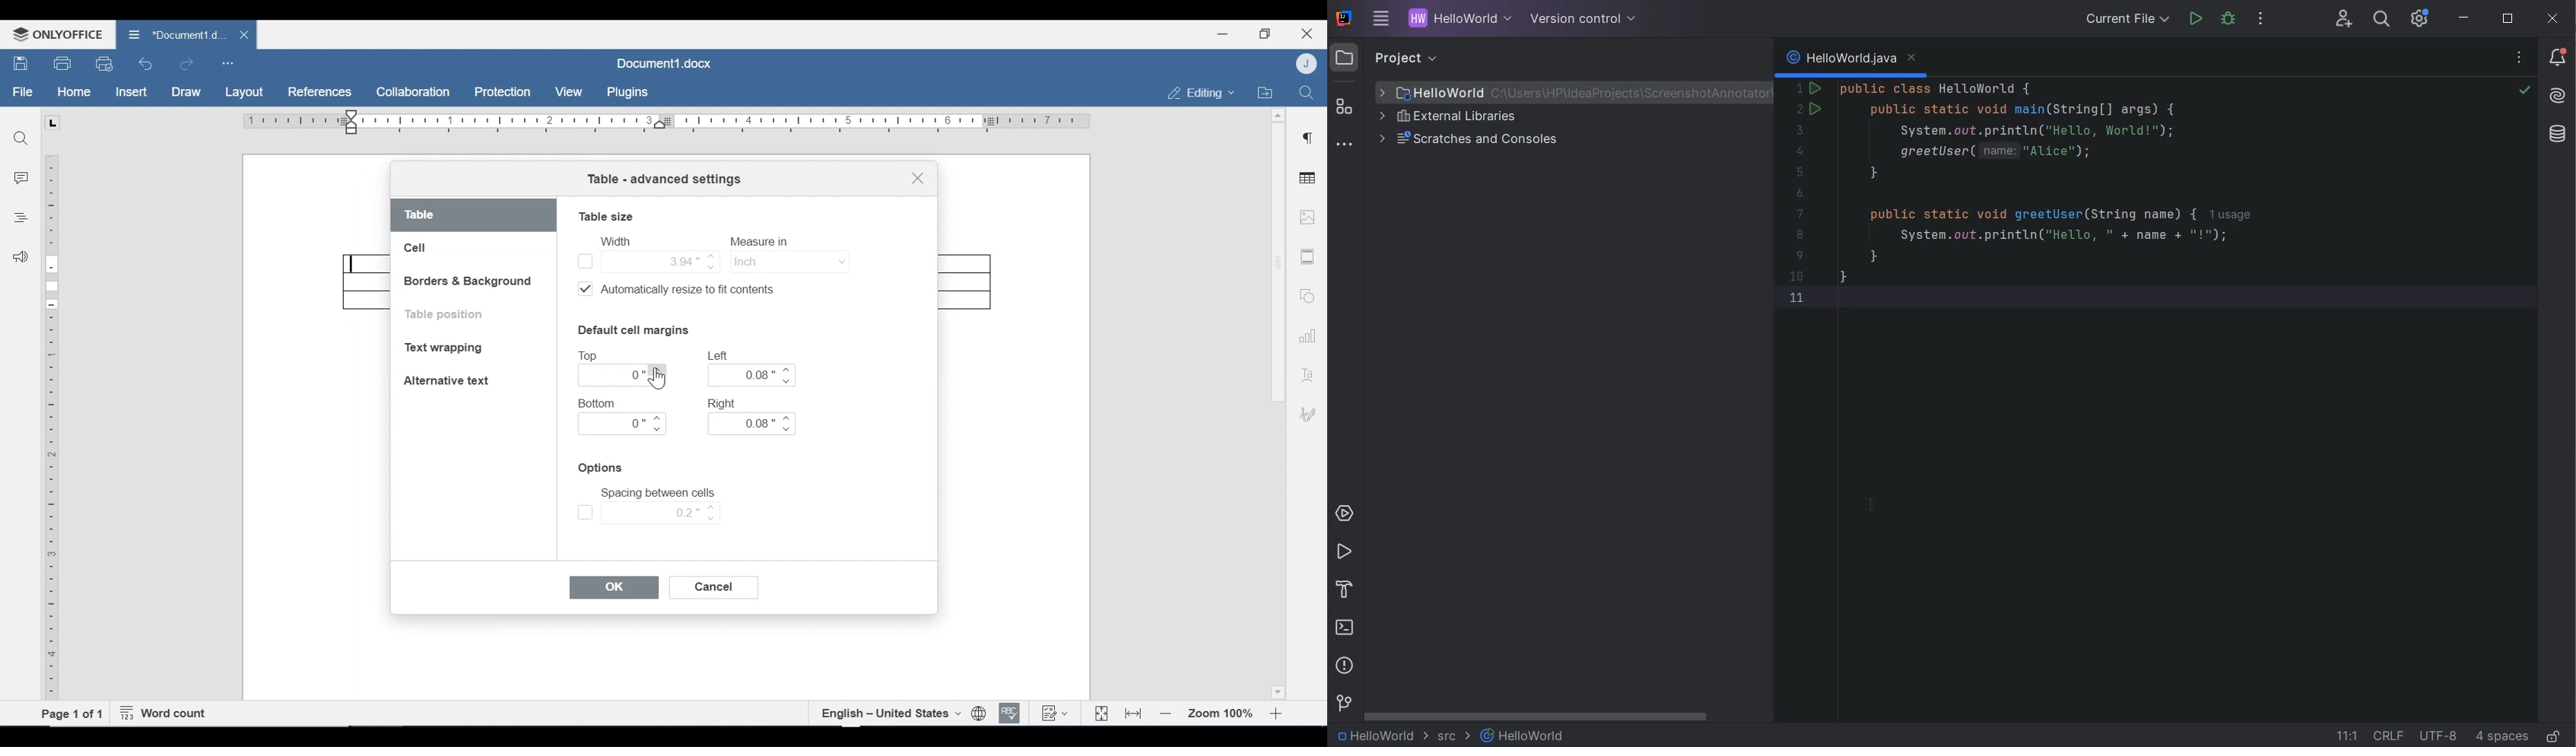  What do you see at coordinates (2524, 92) in the screenshot?
I see `NO PROBLEMS` at bounding box center [2524, 92].